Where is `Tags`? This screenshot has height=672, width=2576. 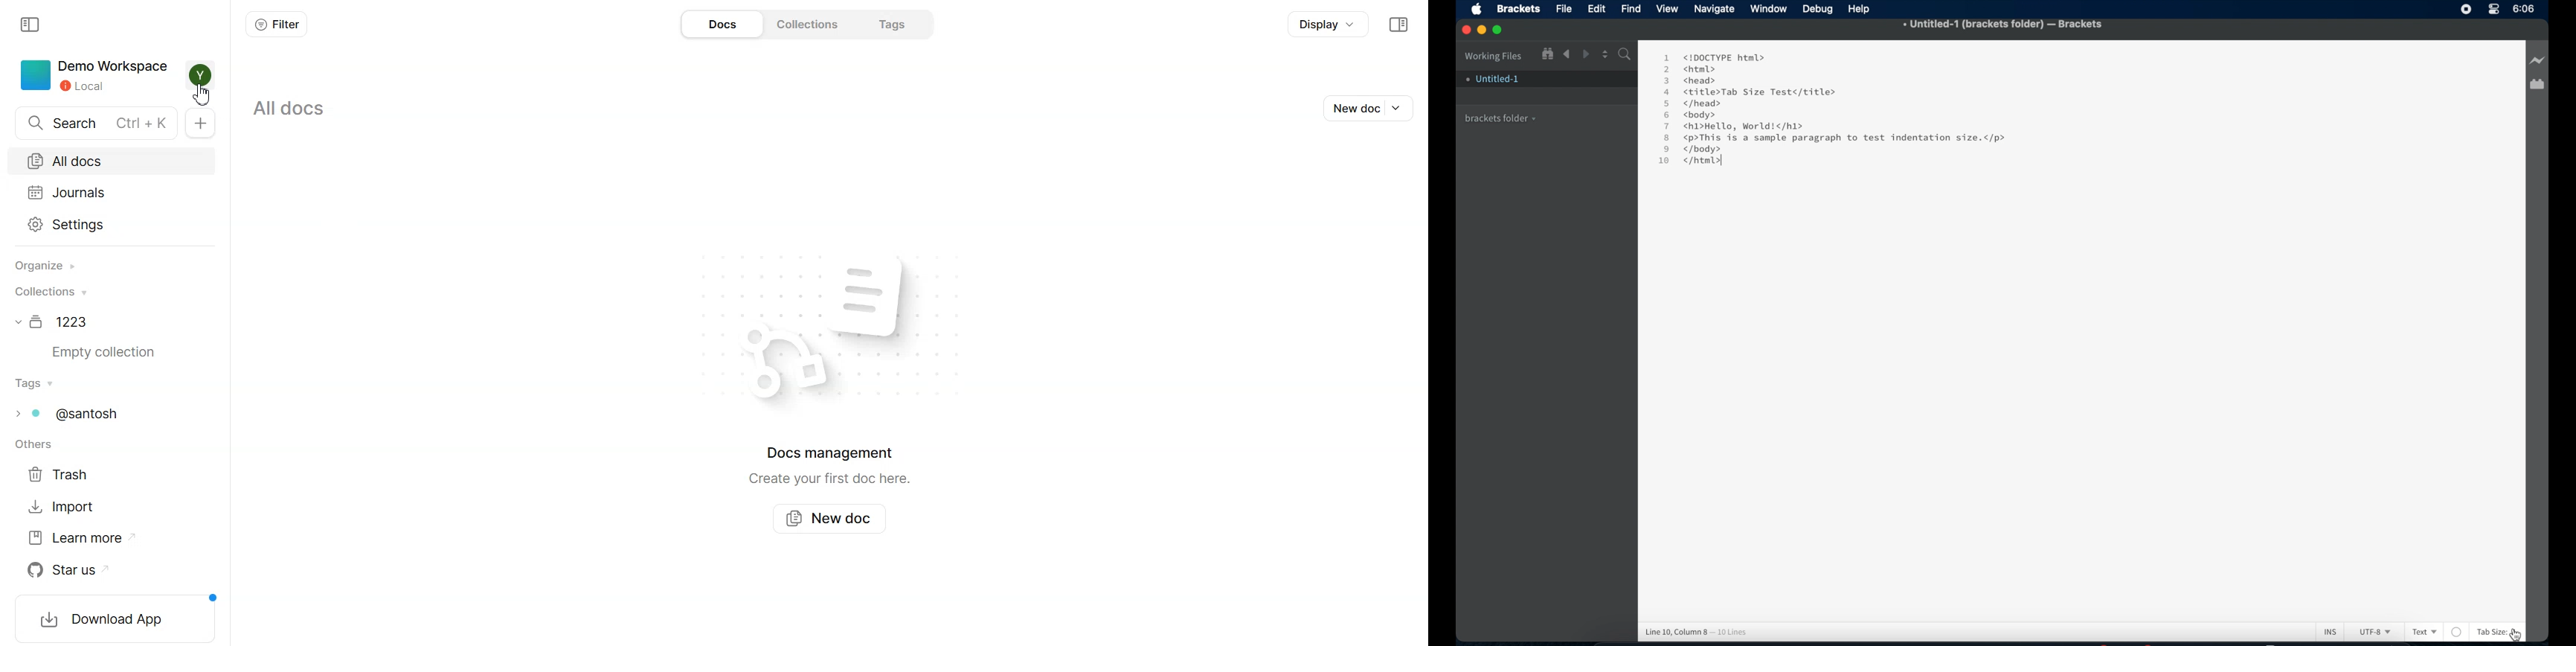 Tags is located at coordinates (894, 24).